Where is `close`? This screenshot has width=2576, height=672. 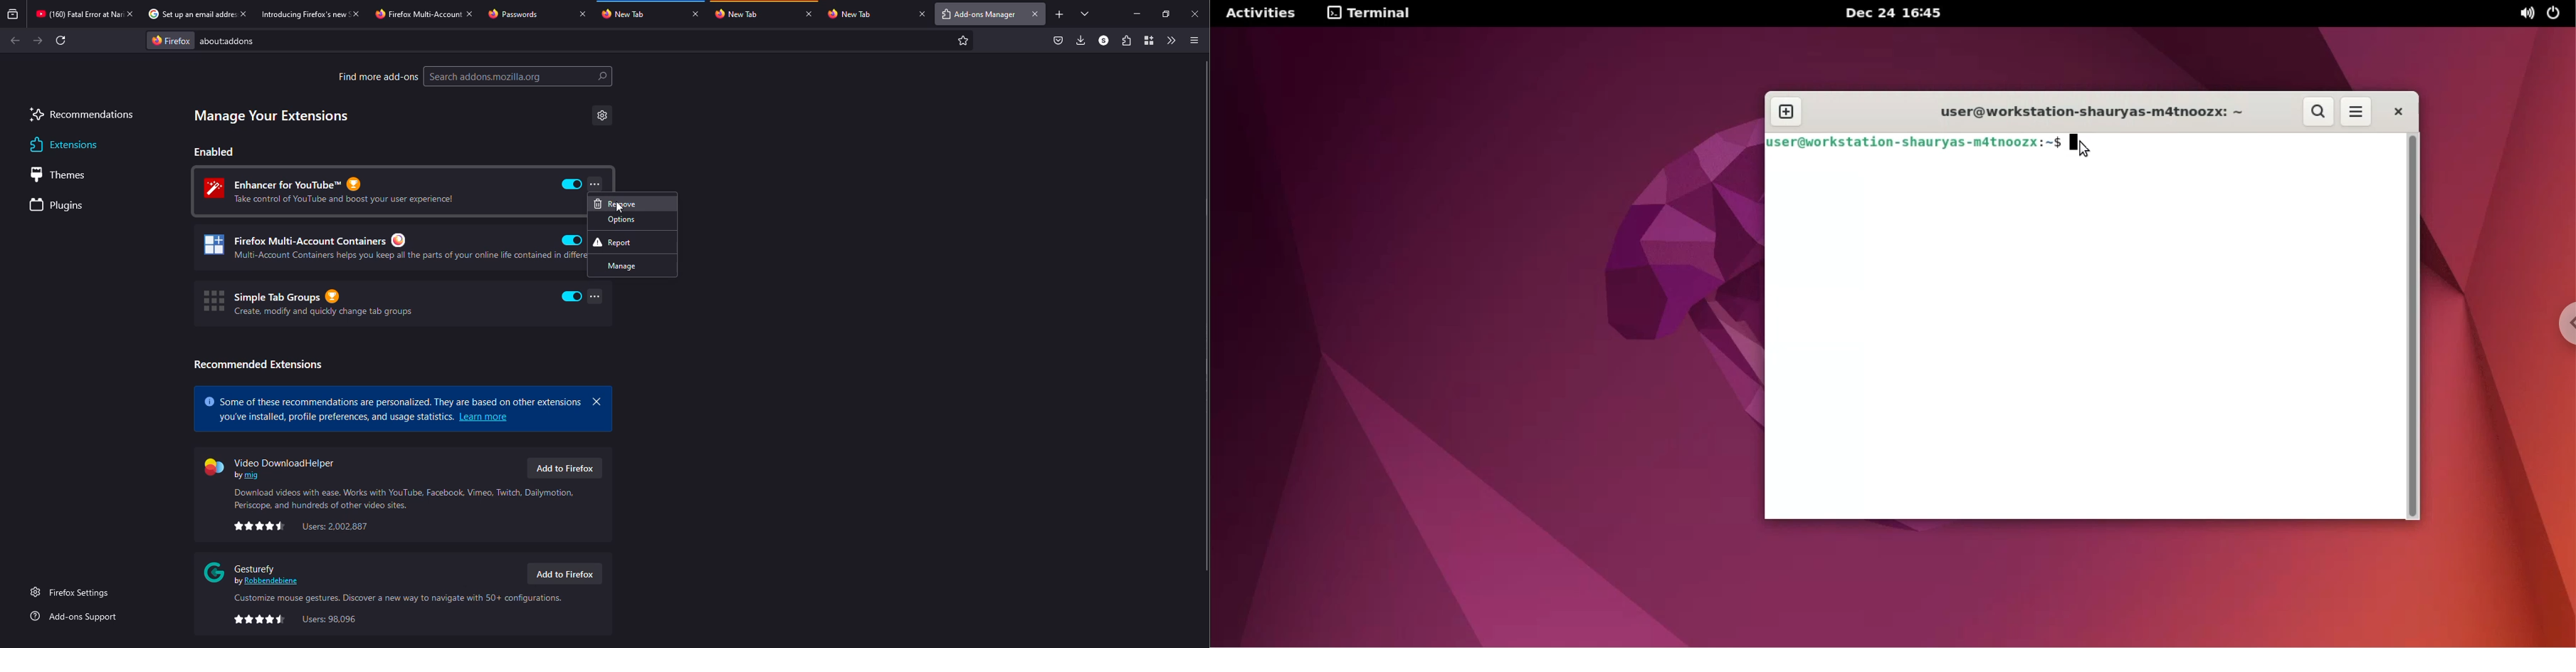
close is located at coordinates (1036, 14).